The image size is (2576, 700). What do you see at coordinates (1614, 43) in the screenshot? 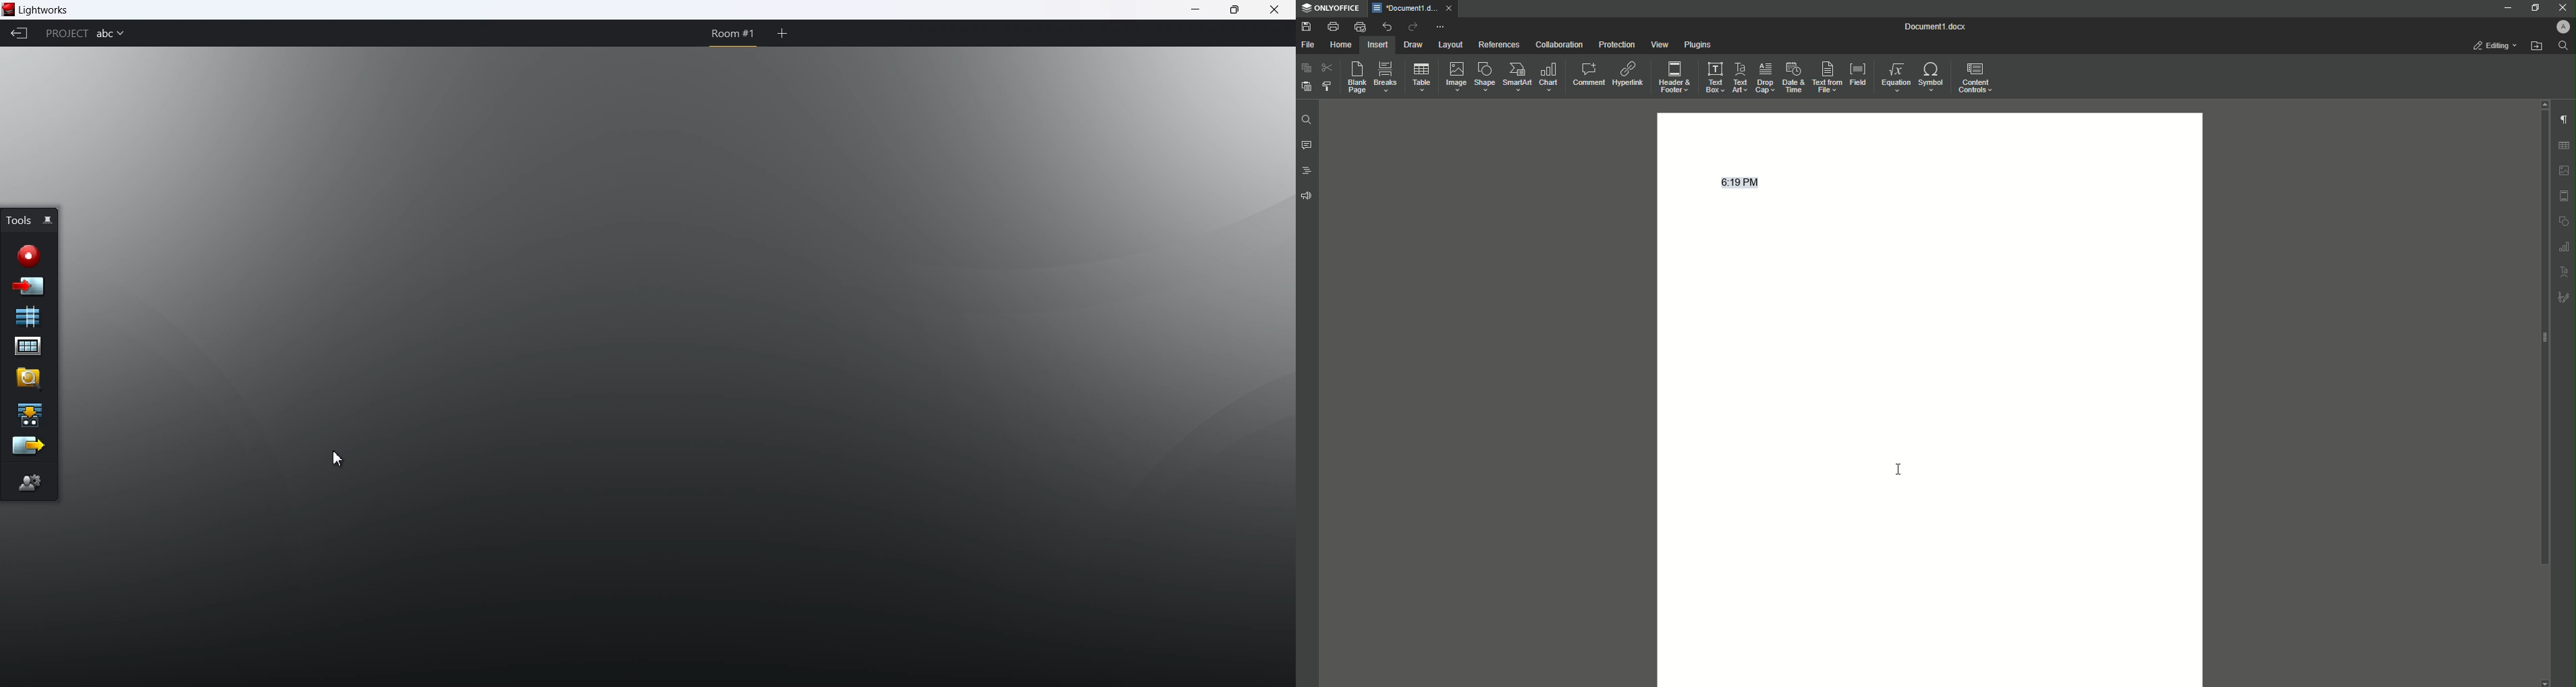
I see `Protection` at bounding box center [1614, 43].